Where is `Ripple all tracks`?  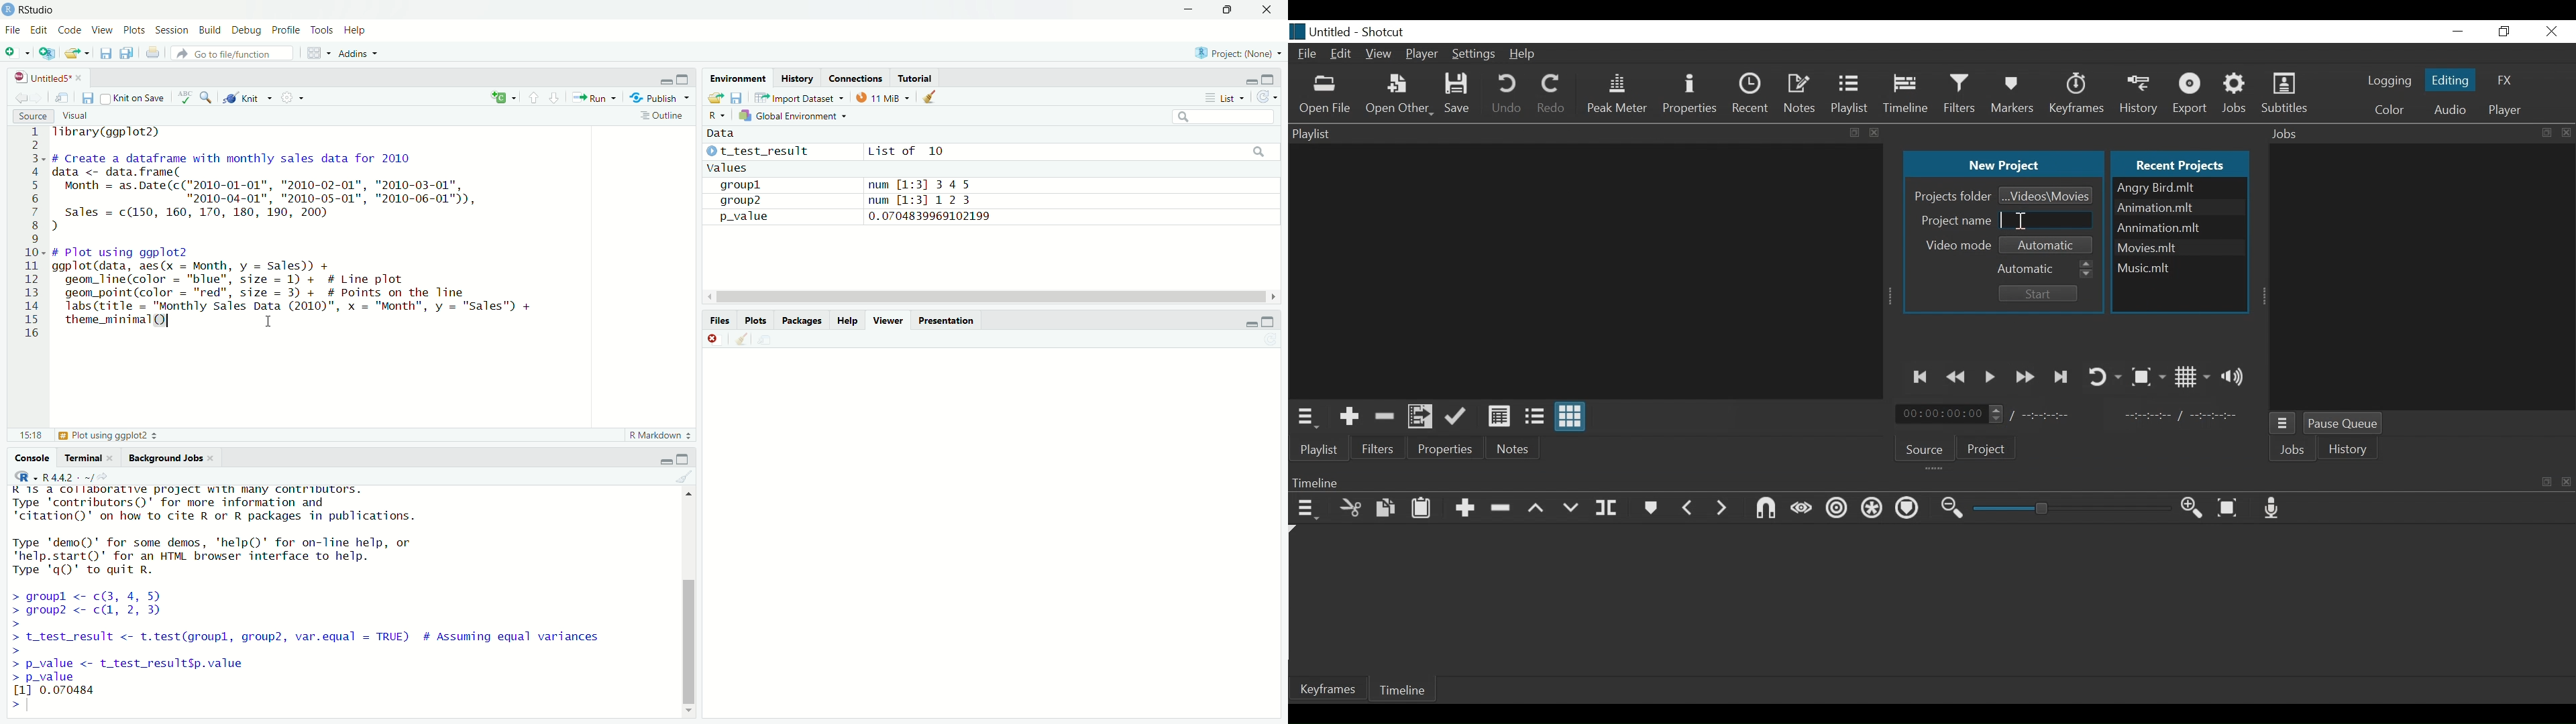 Ripple all tracks is located at coordinates (1872, 509).